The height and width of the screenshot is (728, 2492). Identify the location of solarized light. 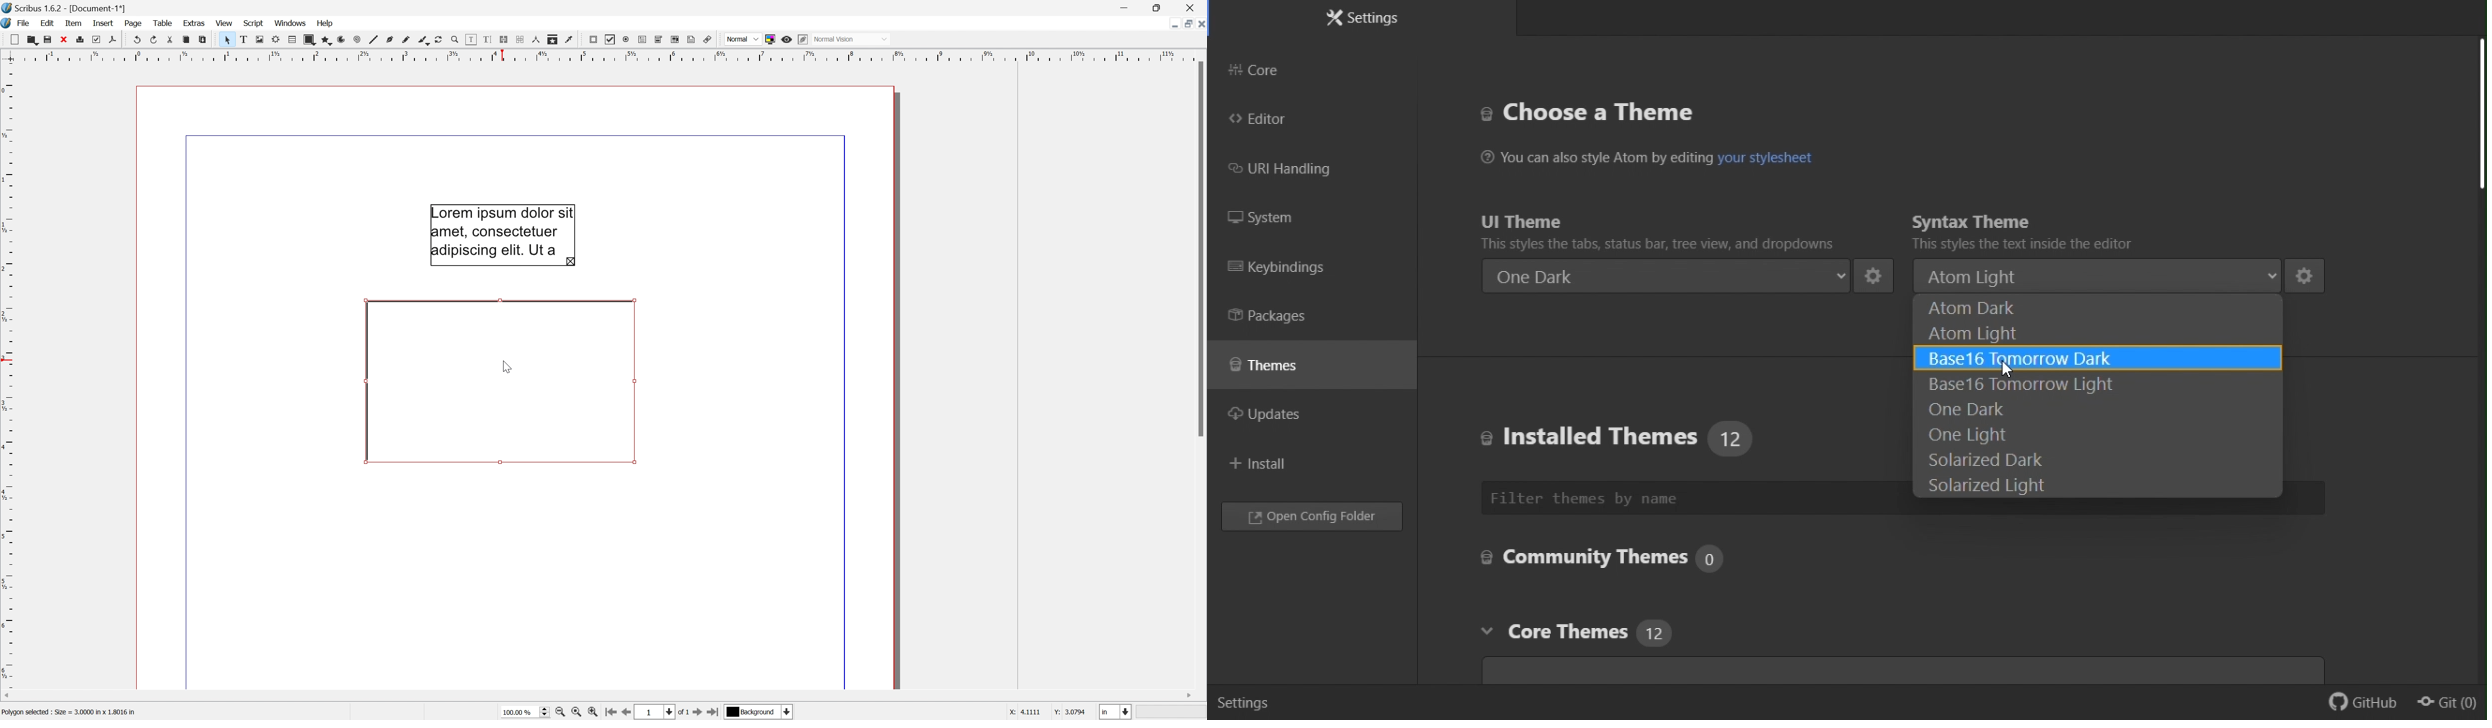
(2096, 484).